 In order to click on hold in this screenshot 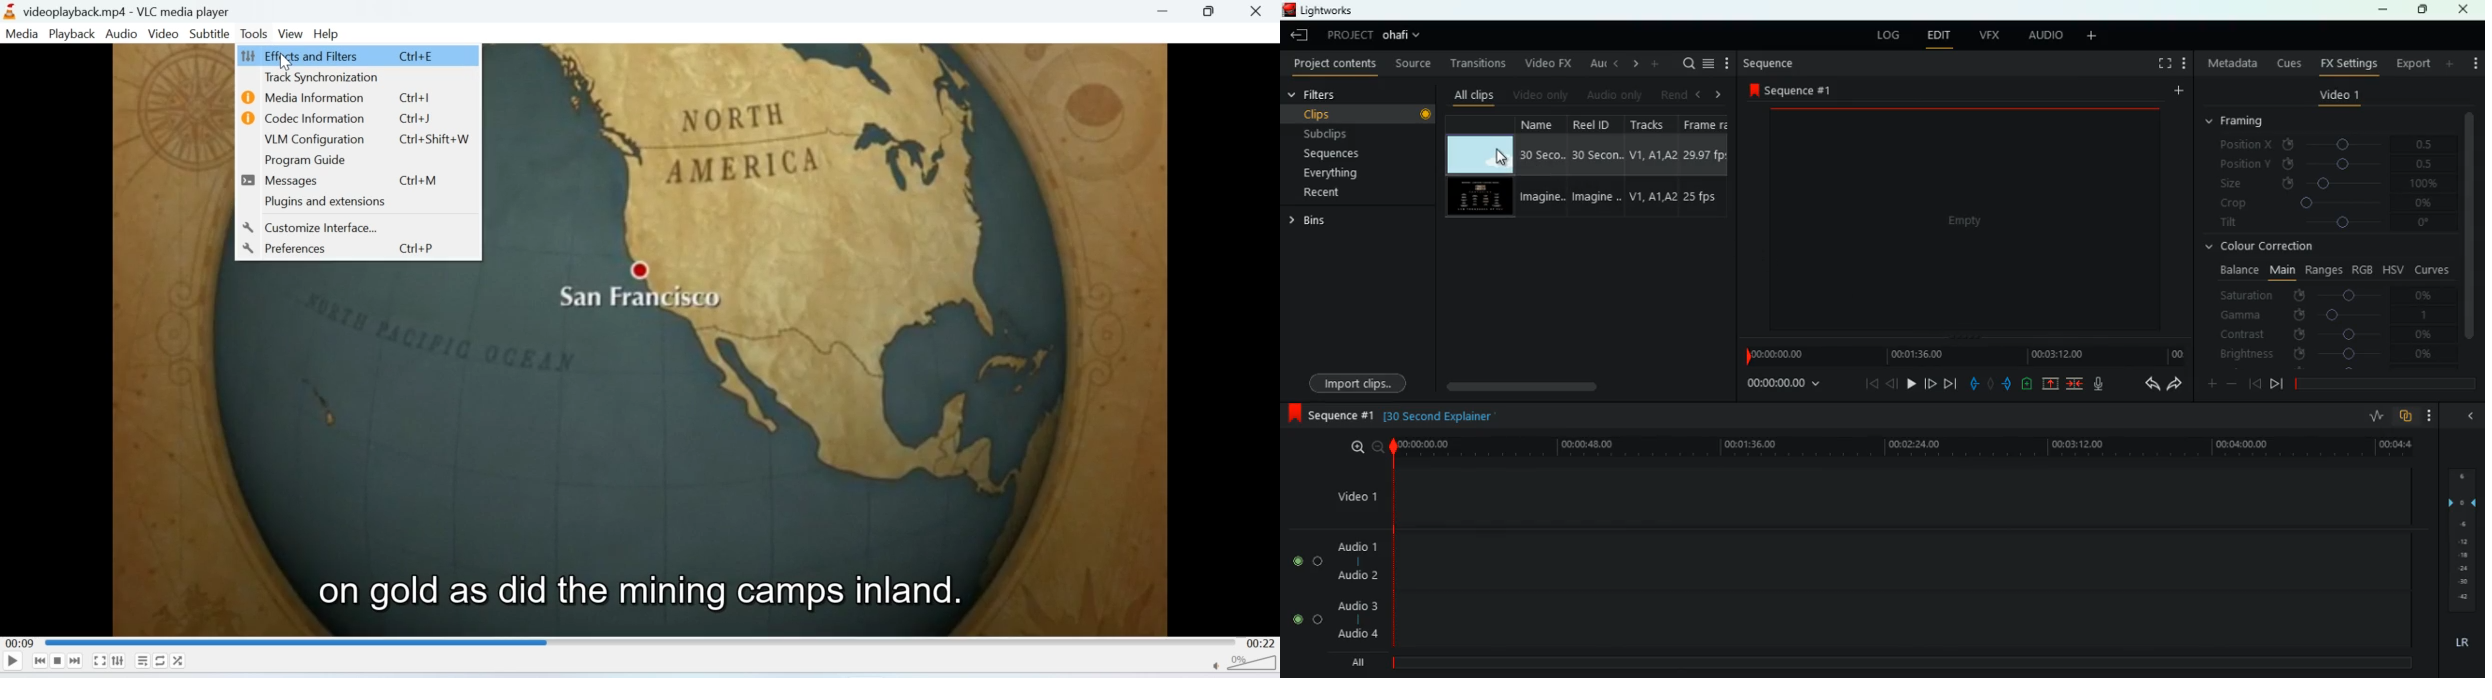, I will do `click(1993, 386)`.